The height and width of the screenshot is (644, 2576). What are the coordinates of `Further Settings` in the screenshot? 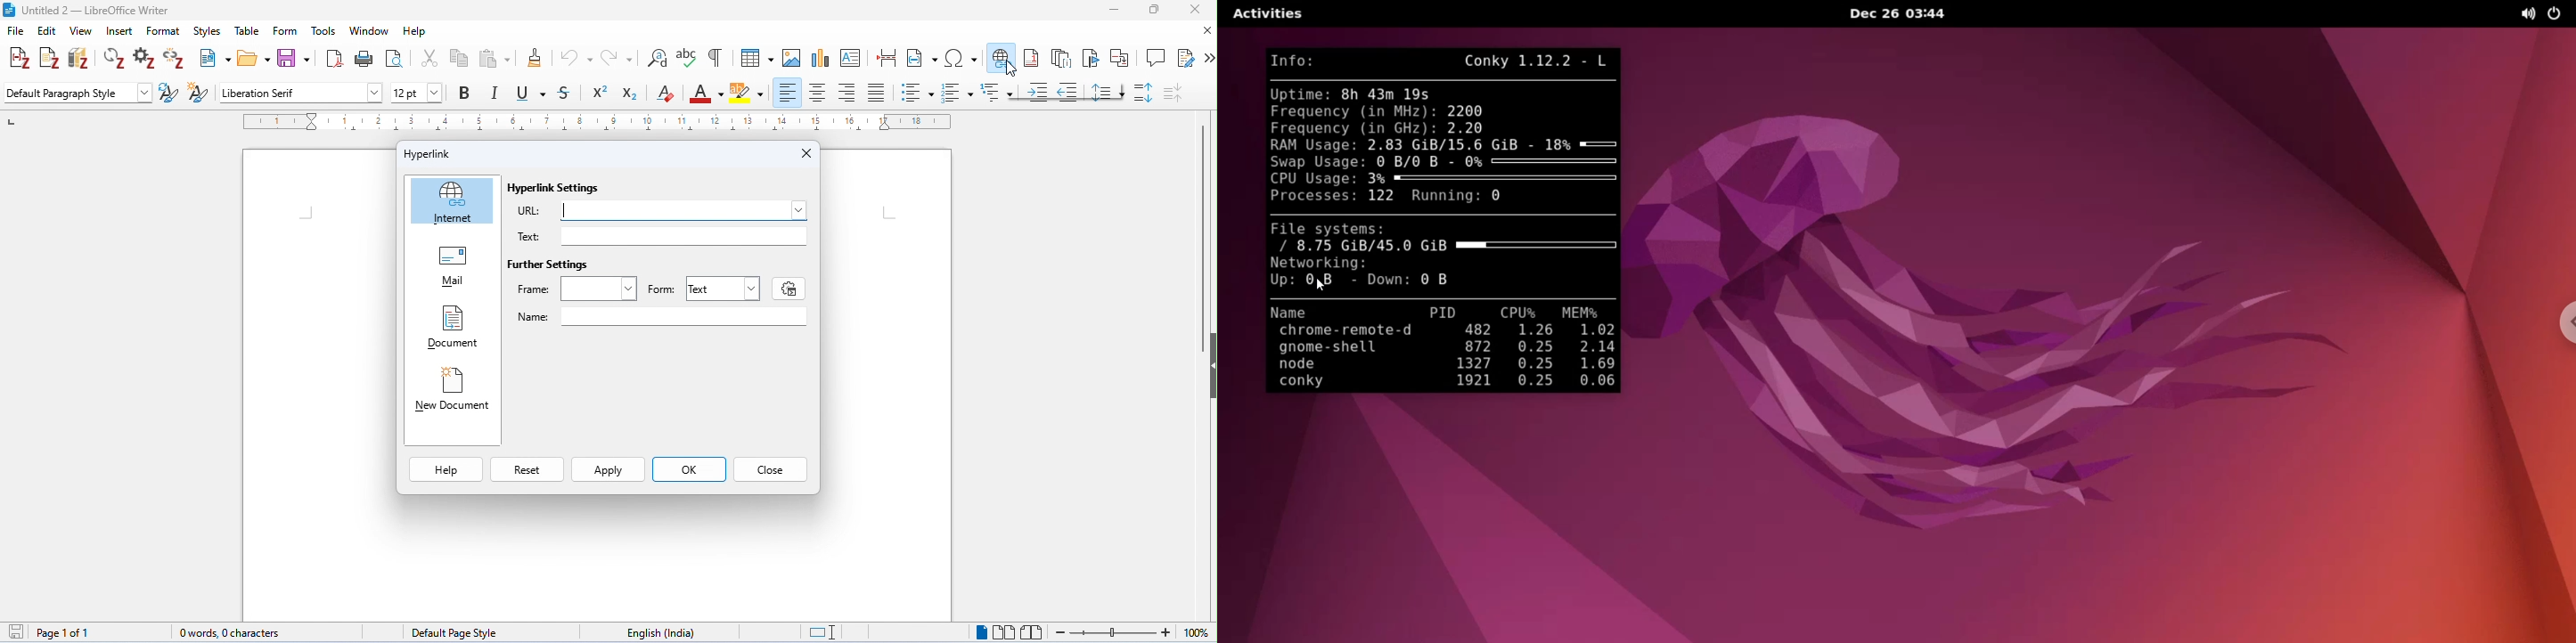 It's located at (560, 265).